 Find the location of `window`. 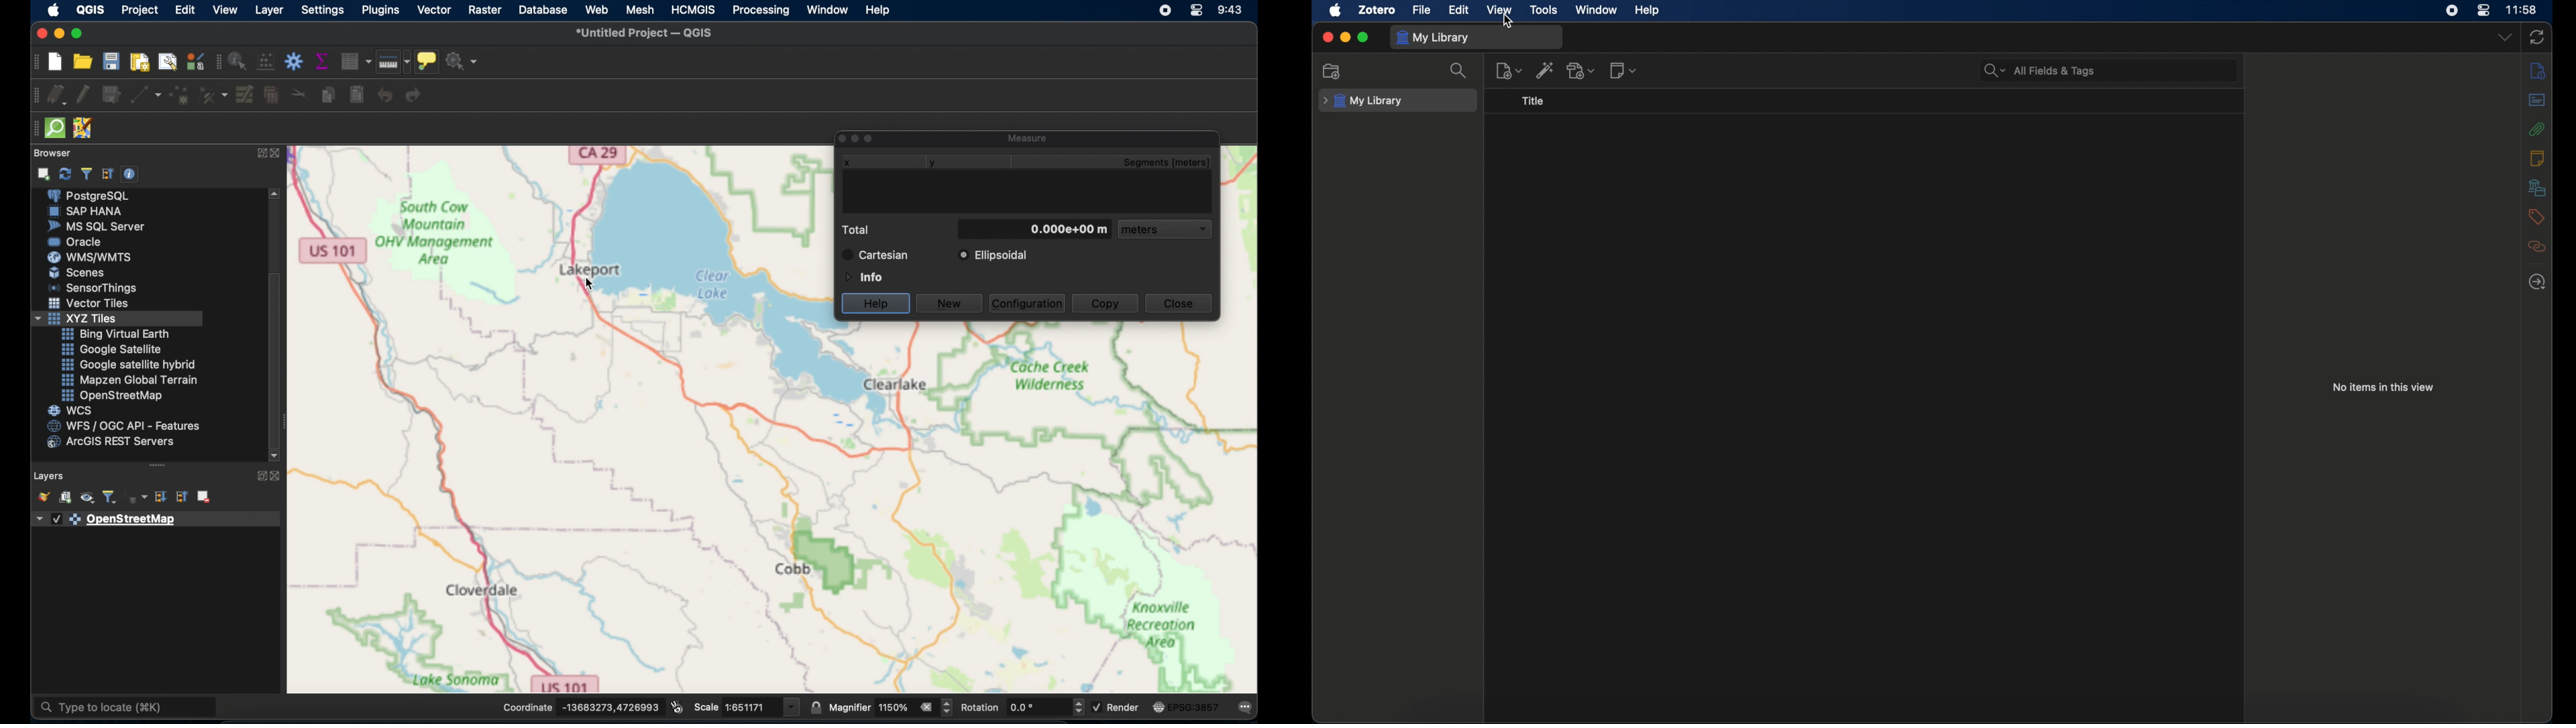

window is located at coordinates (1597, 10).